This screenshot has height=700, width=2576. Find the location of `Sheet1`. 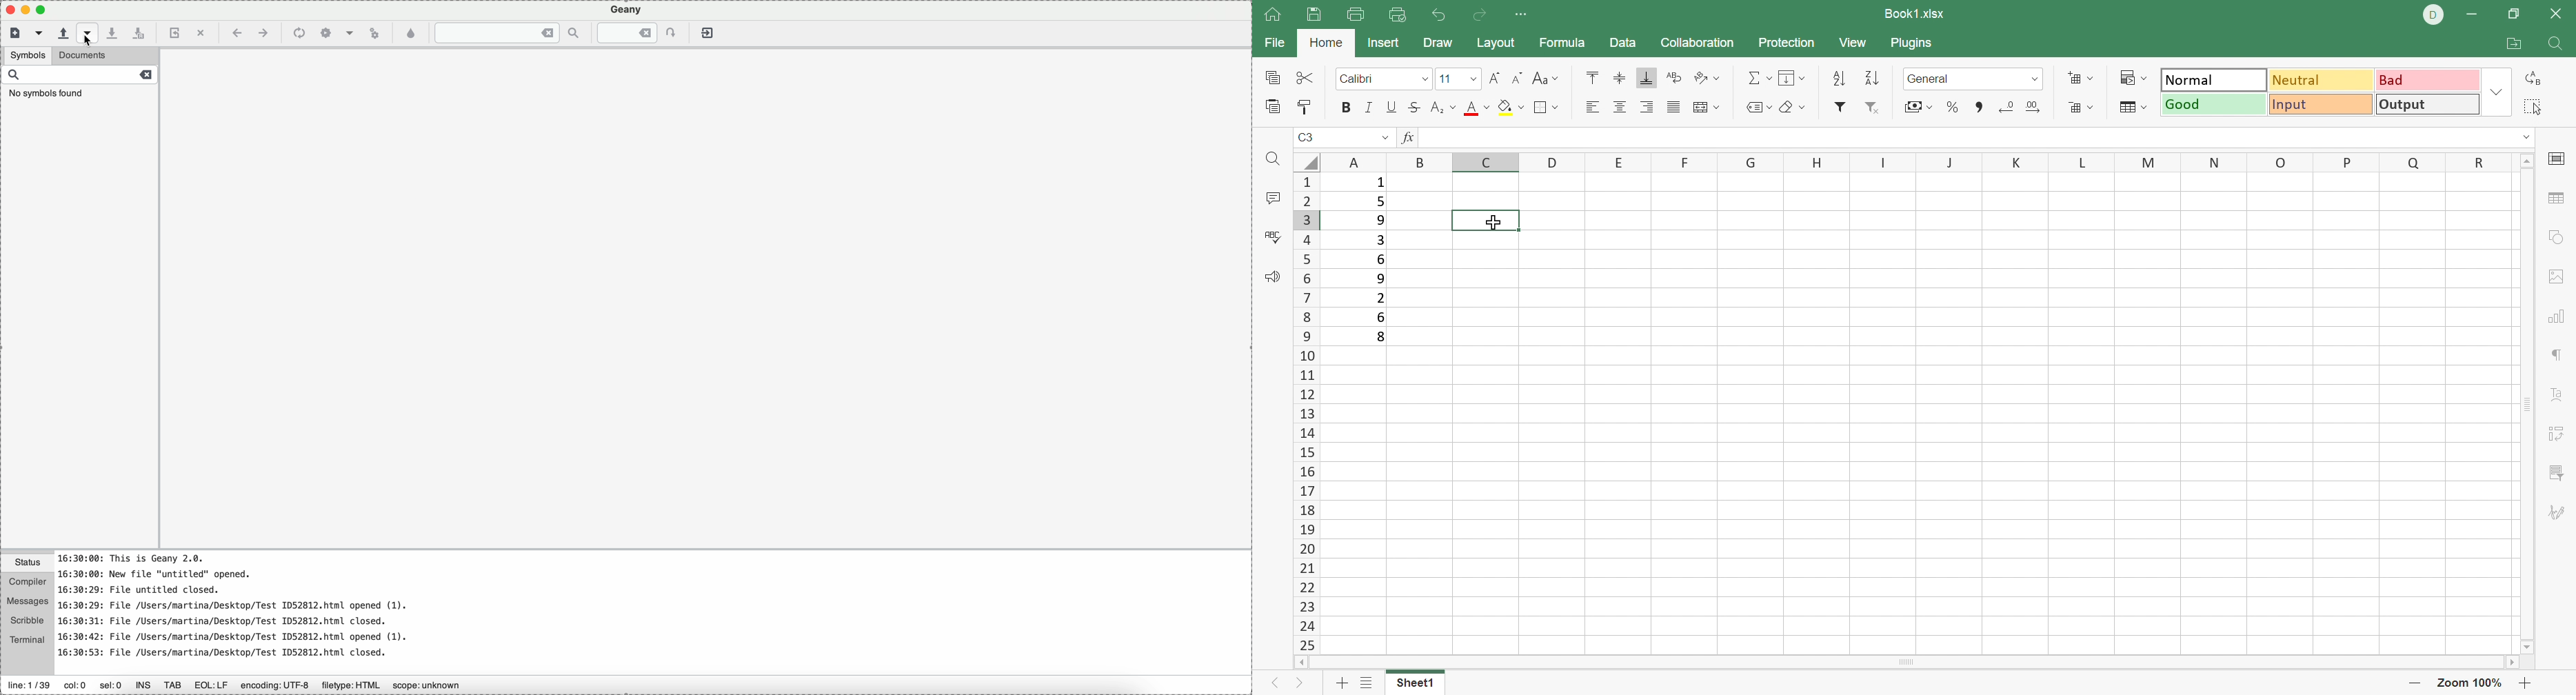

Sheet1 is located at coordinates (1418, 685).